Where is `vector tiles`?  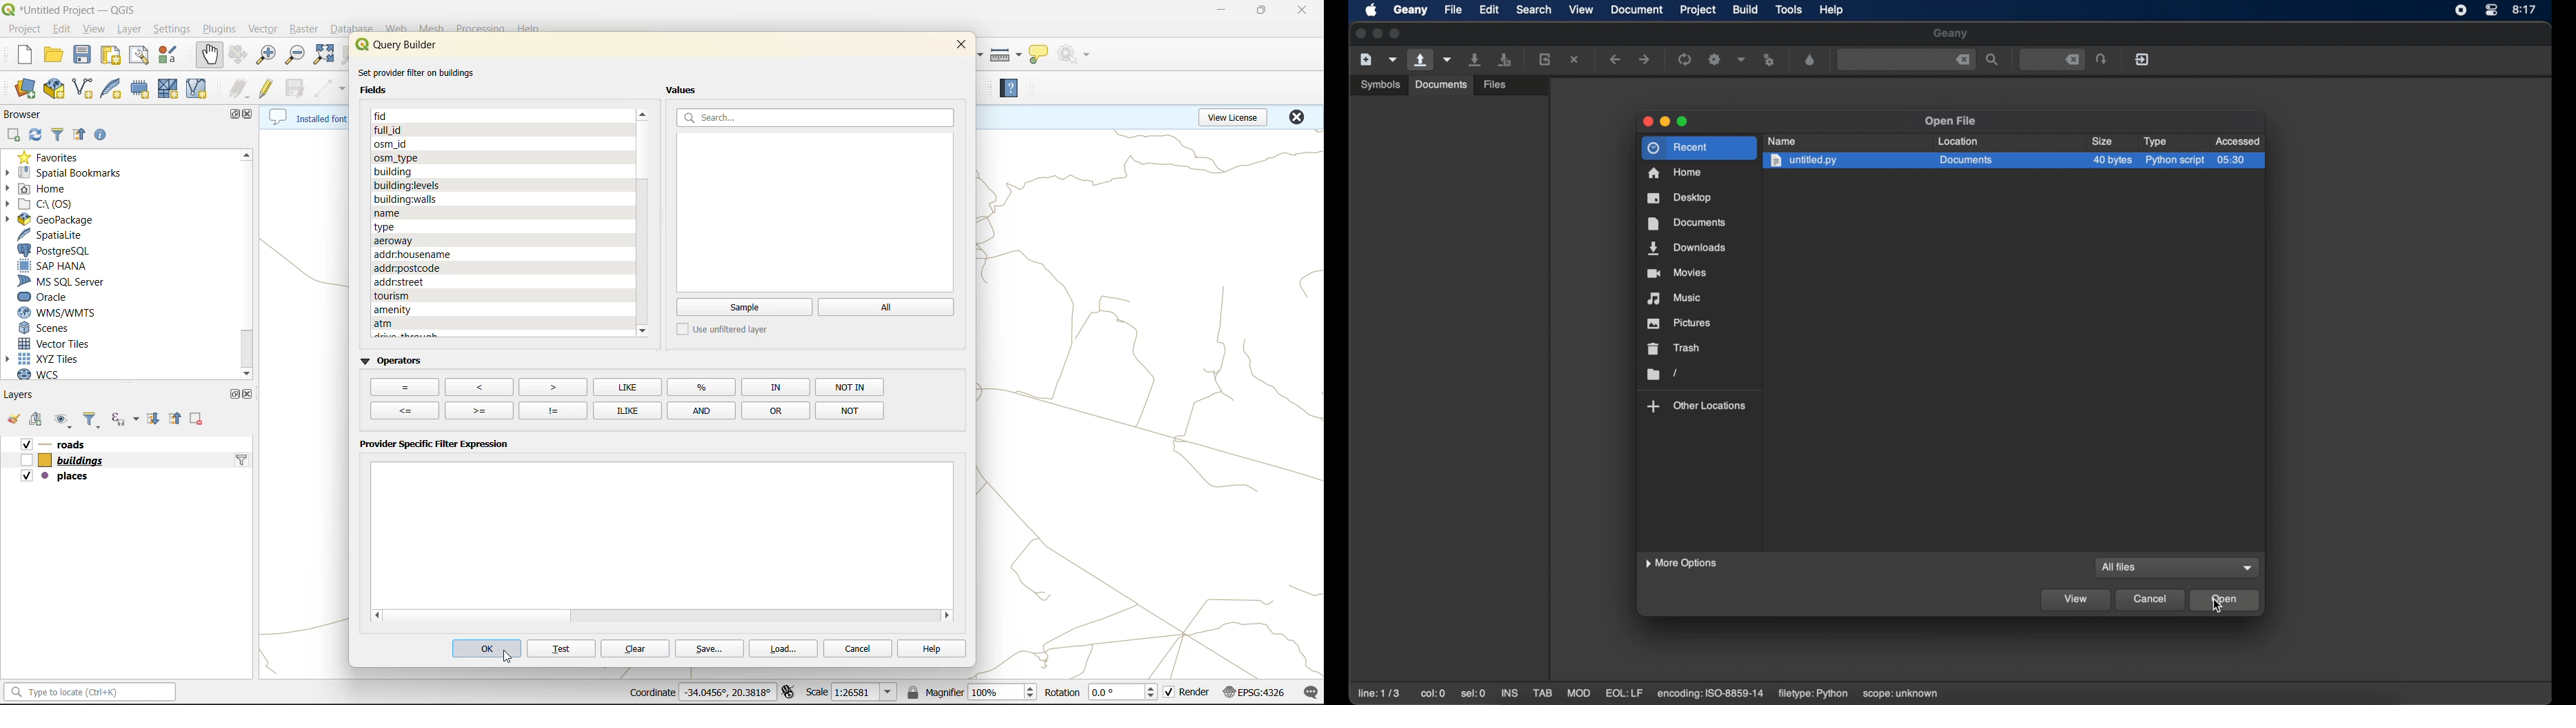 vector tiles is located at coordinates (60, 344).